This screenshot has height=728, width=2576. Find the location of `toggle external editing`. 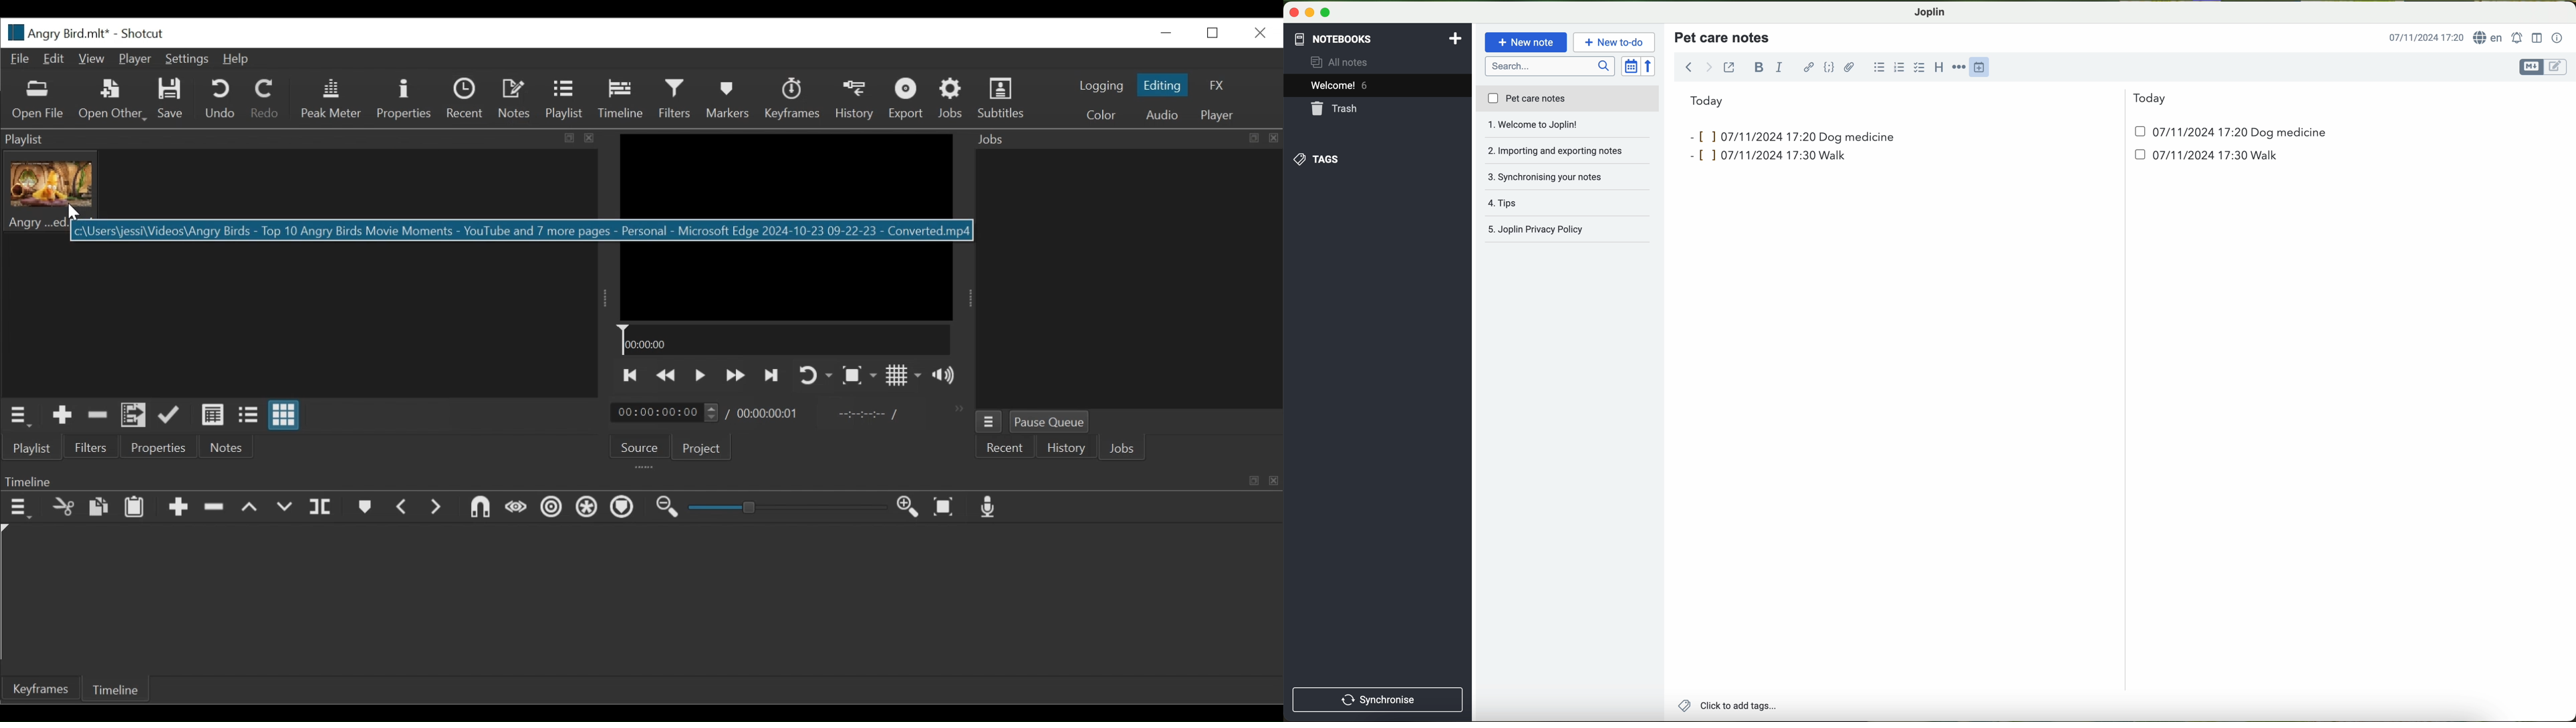

toggle external editing is located at coordinates (1729, 67).